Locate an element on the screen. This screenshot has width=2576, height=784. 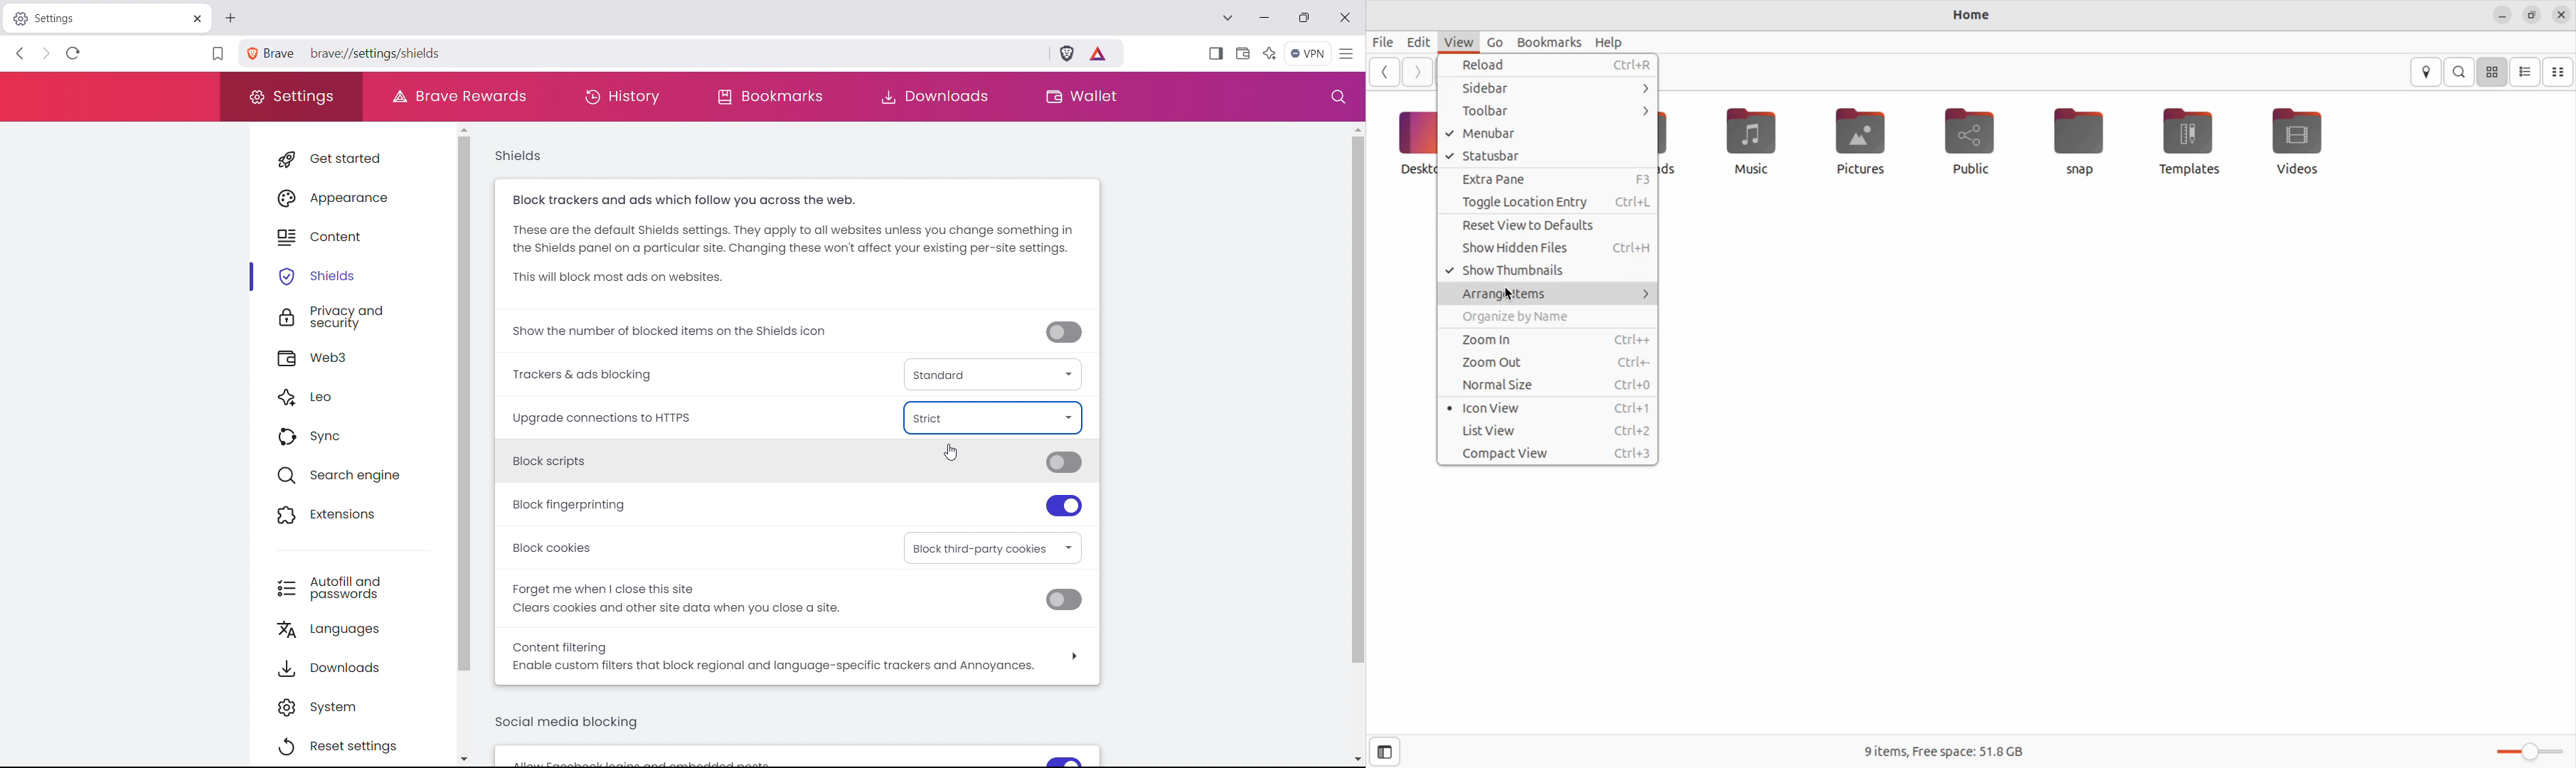
content is located at coordinates (361, 234).